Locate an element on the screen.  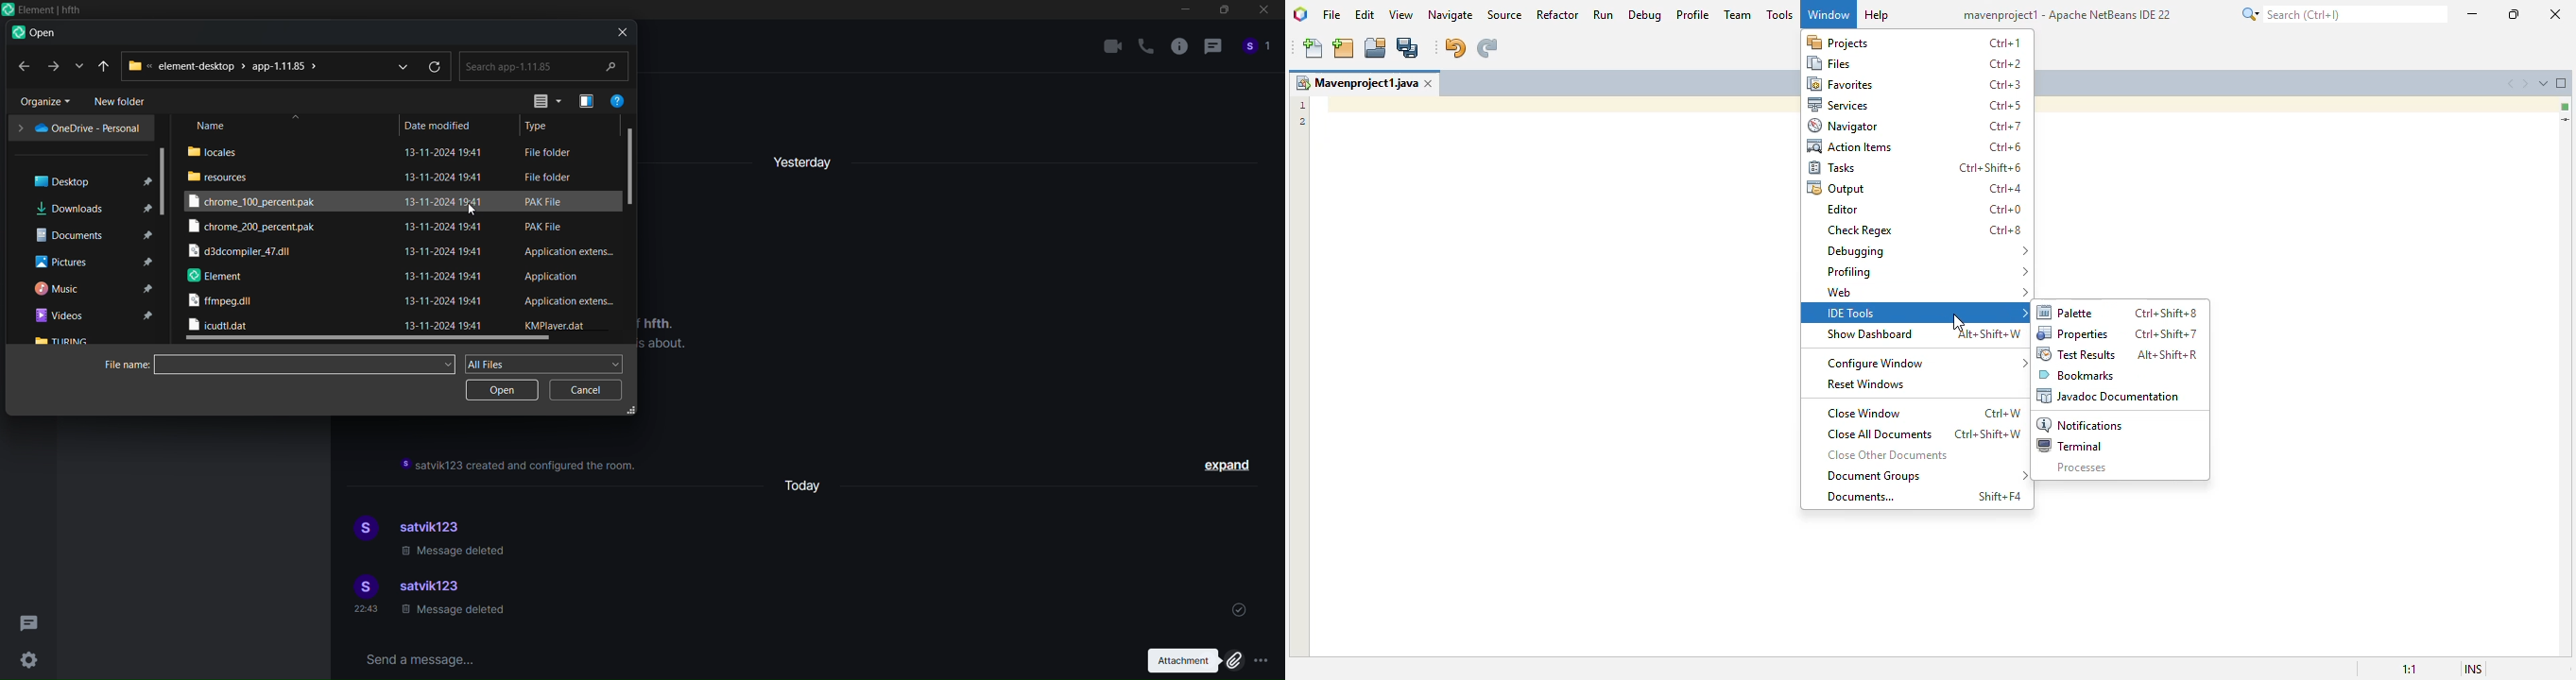
send a message is located at coordinates (733, 658).